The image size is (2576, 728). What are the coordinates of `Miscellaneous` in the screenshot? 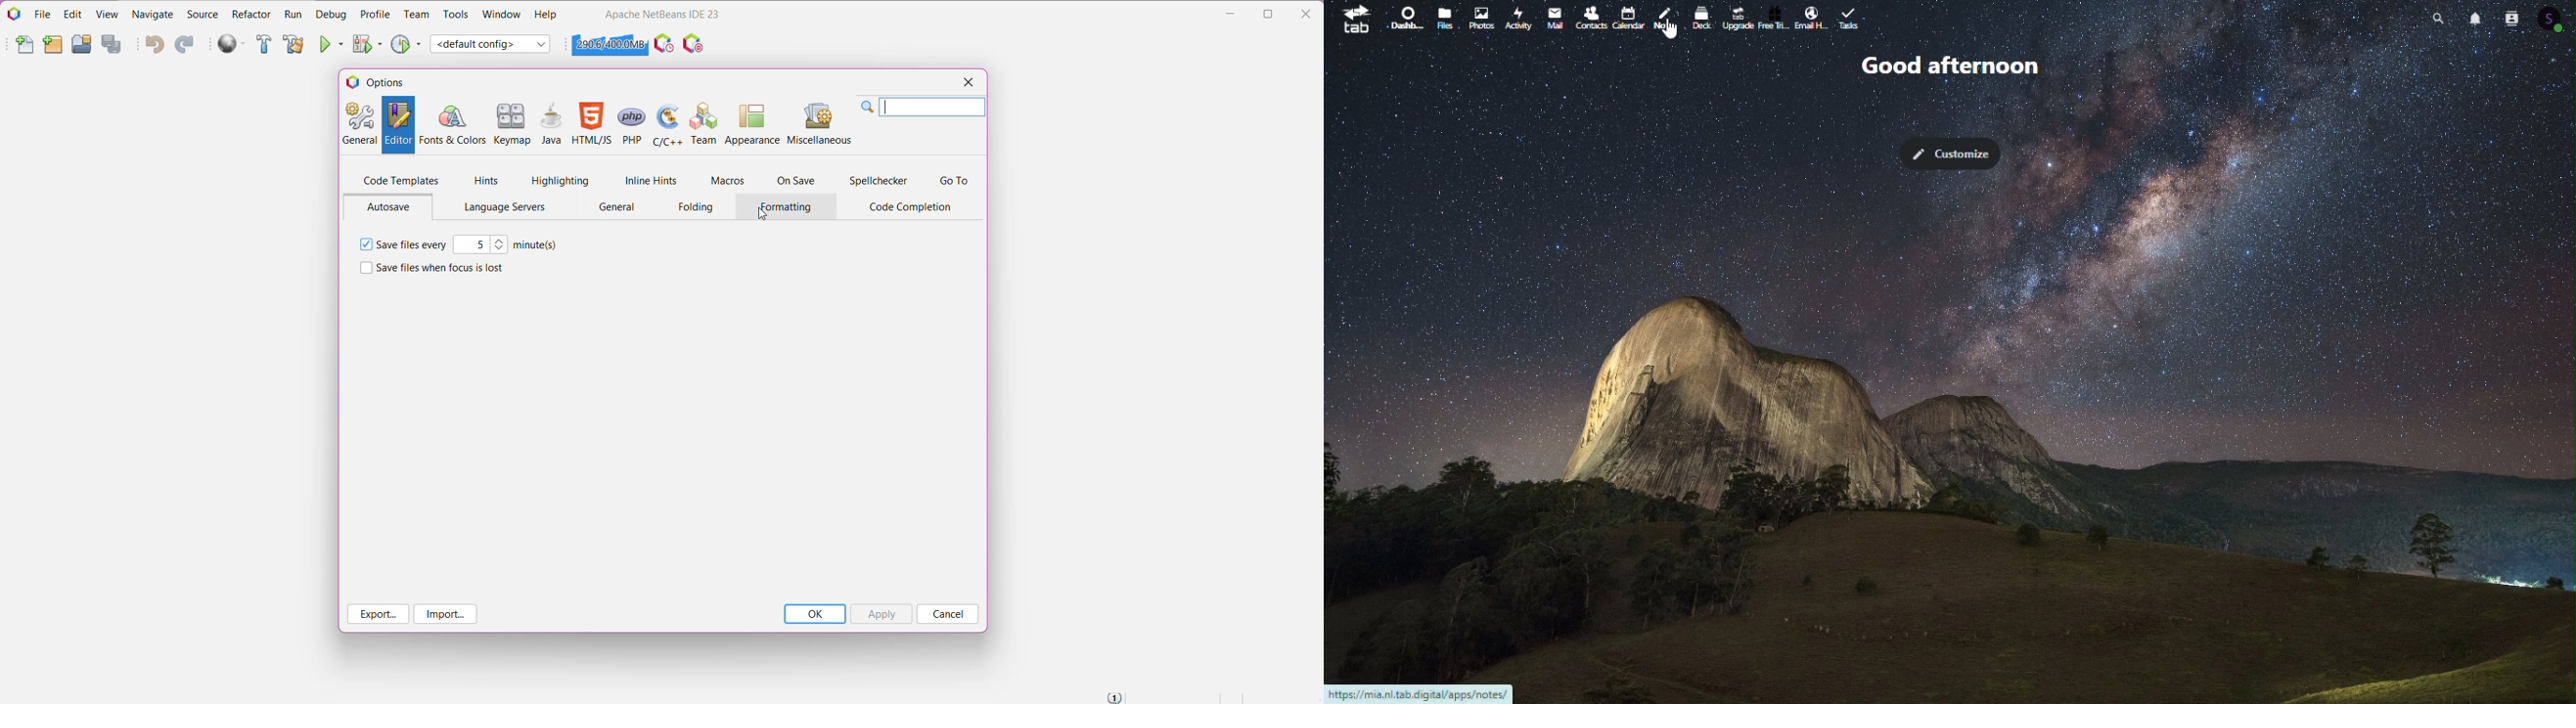 It's located at (821, 122).